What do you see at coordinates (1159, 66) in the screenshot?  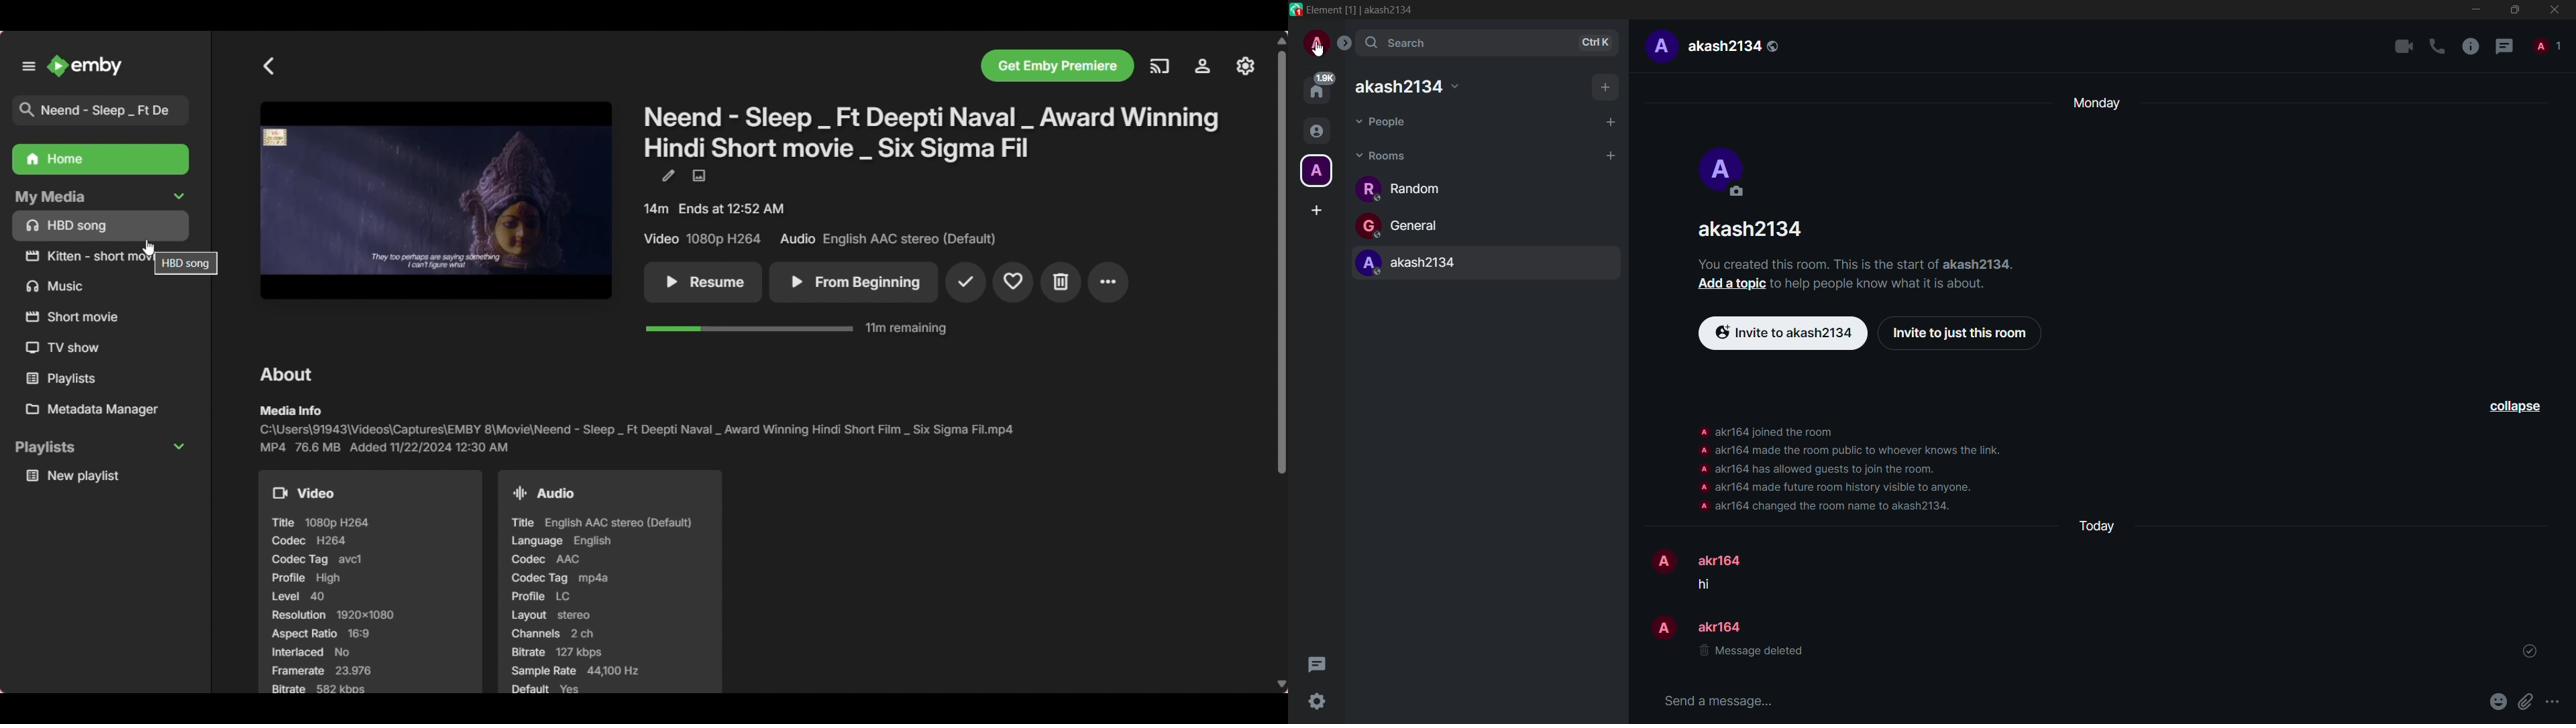 I see `Play on another device` at bounding box center [1159, 66].